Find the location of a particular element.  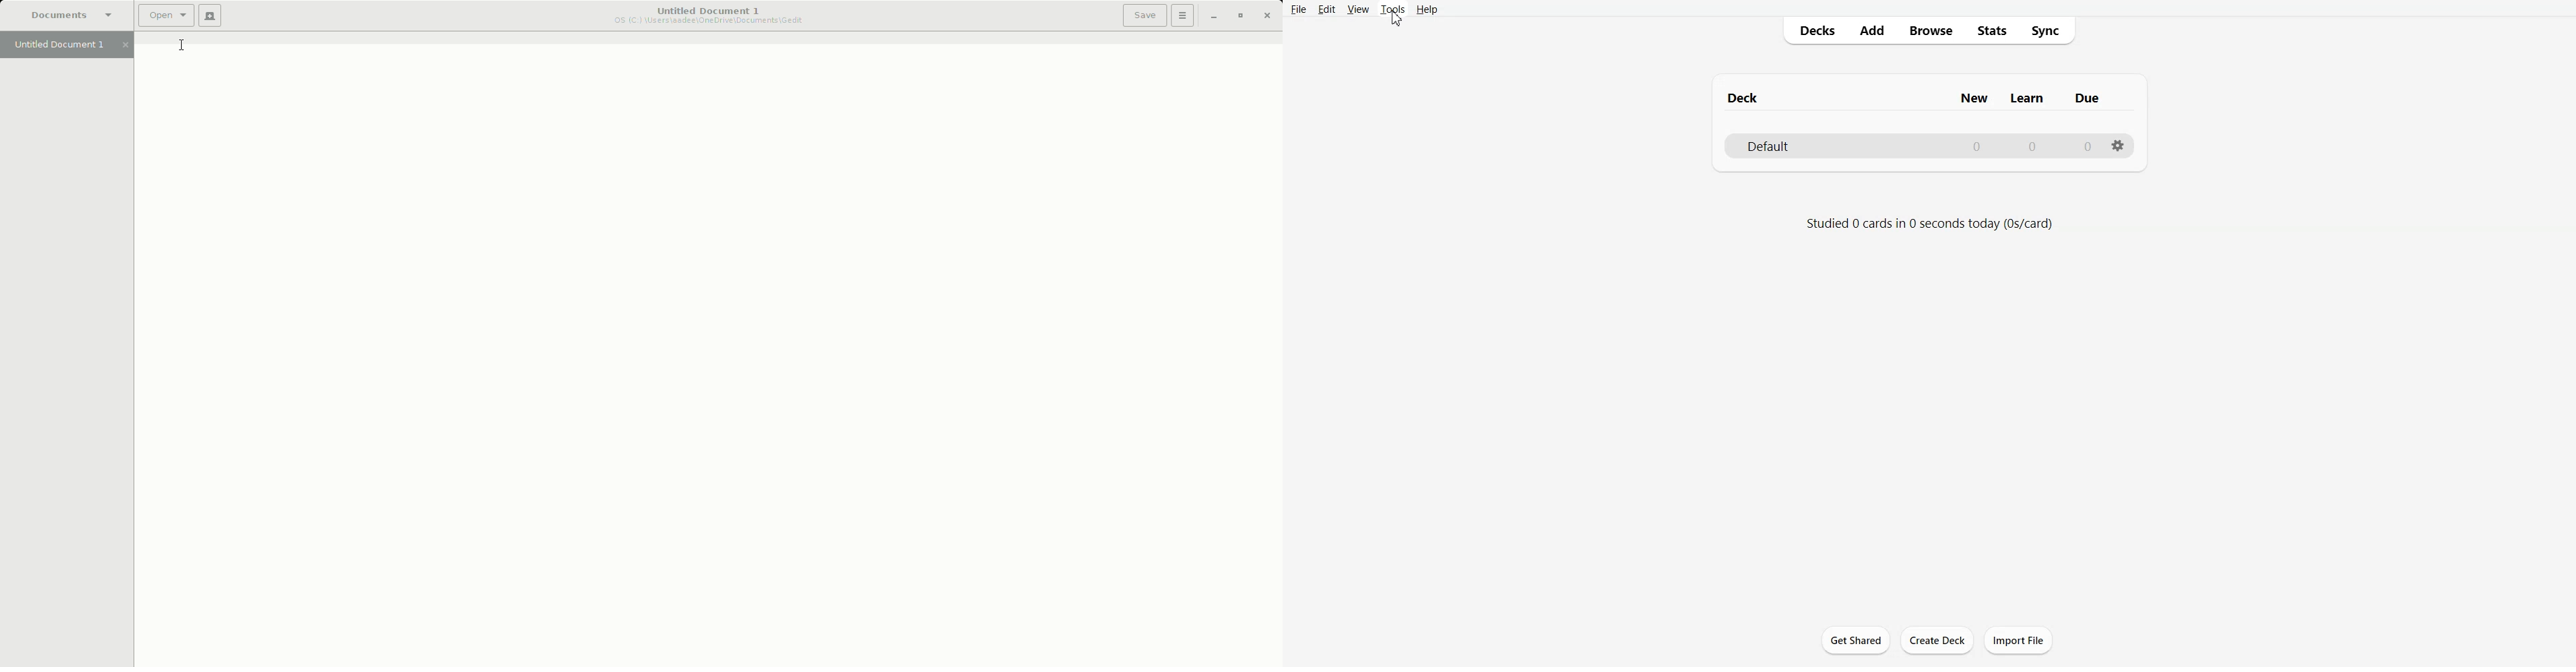

Get Shared is located at coordinates (1855, 640).